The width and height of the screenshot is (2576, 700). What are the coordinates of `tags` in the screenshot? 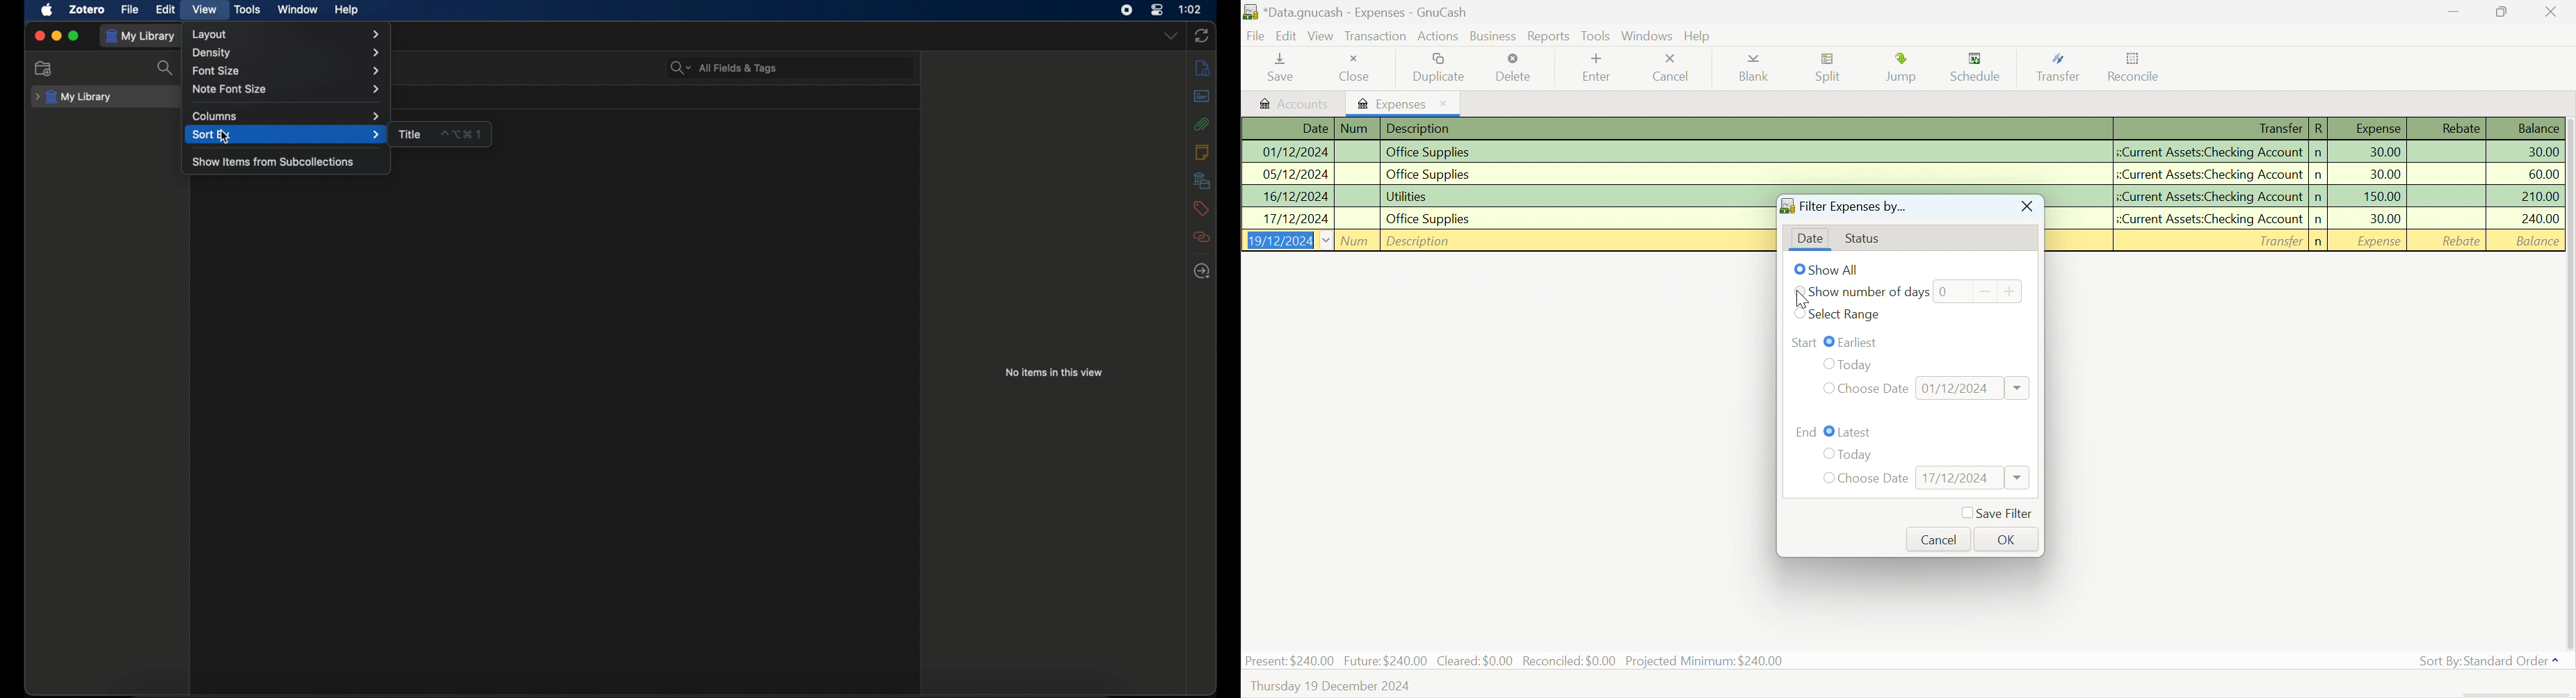 It's located at (1200, 208).